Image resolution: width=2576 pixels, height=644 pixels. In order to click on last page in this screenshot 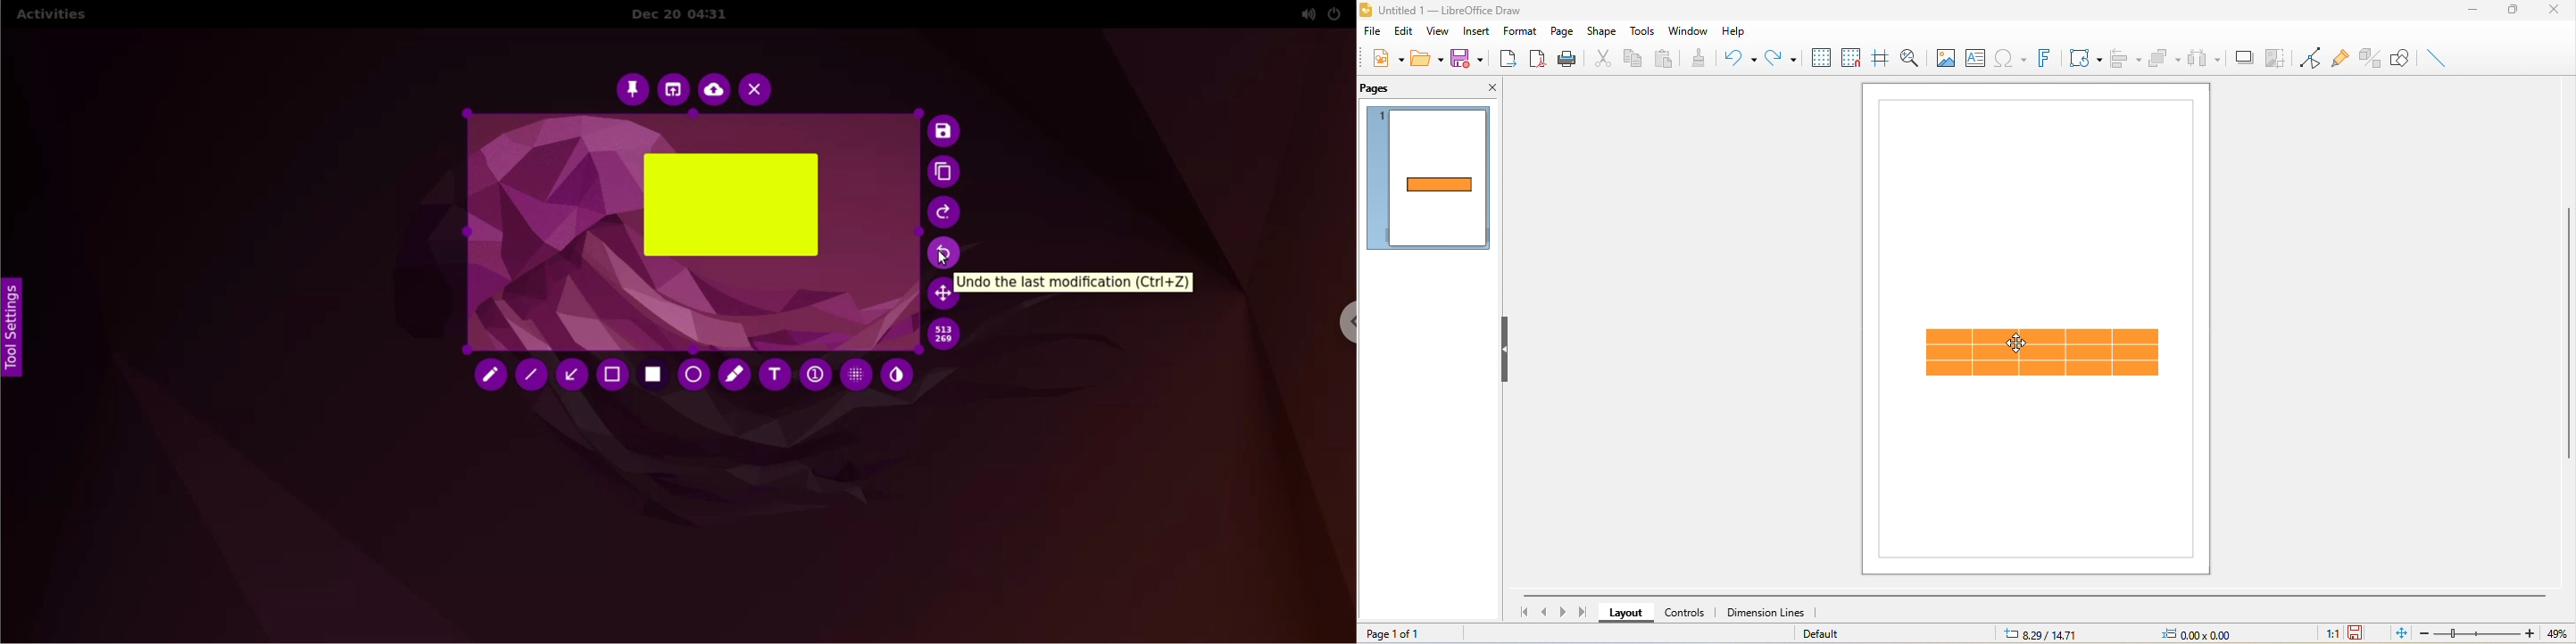, I will do `click(1587, 613)`.